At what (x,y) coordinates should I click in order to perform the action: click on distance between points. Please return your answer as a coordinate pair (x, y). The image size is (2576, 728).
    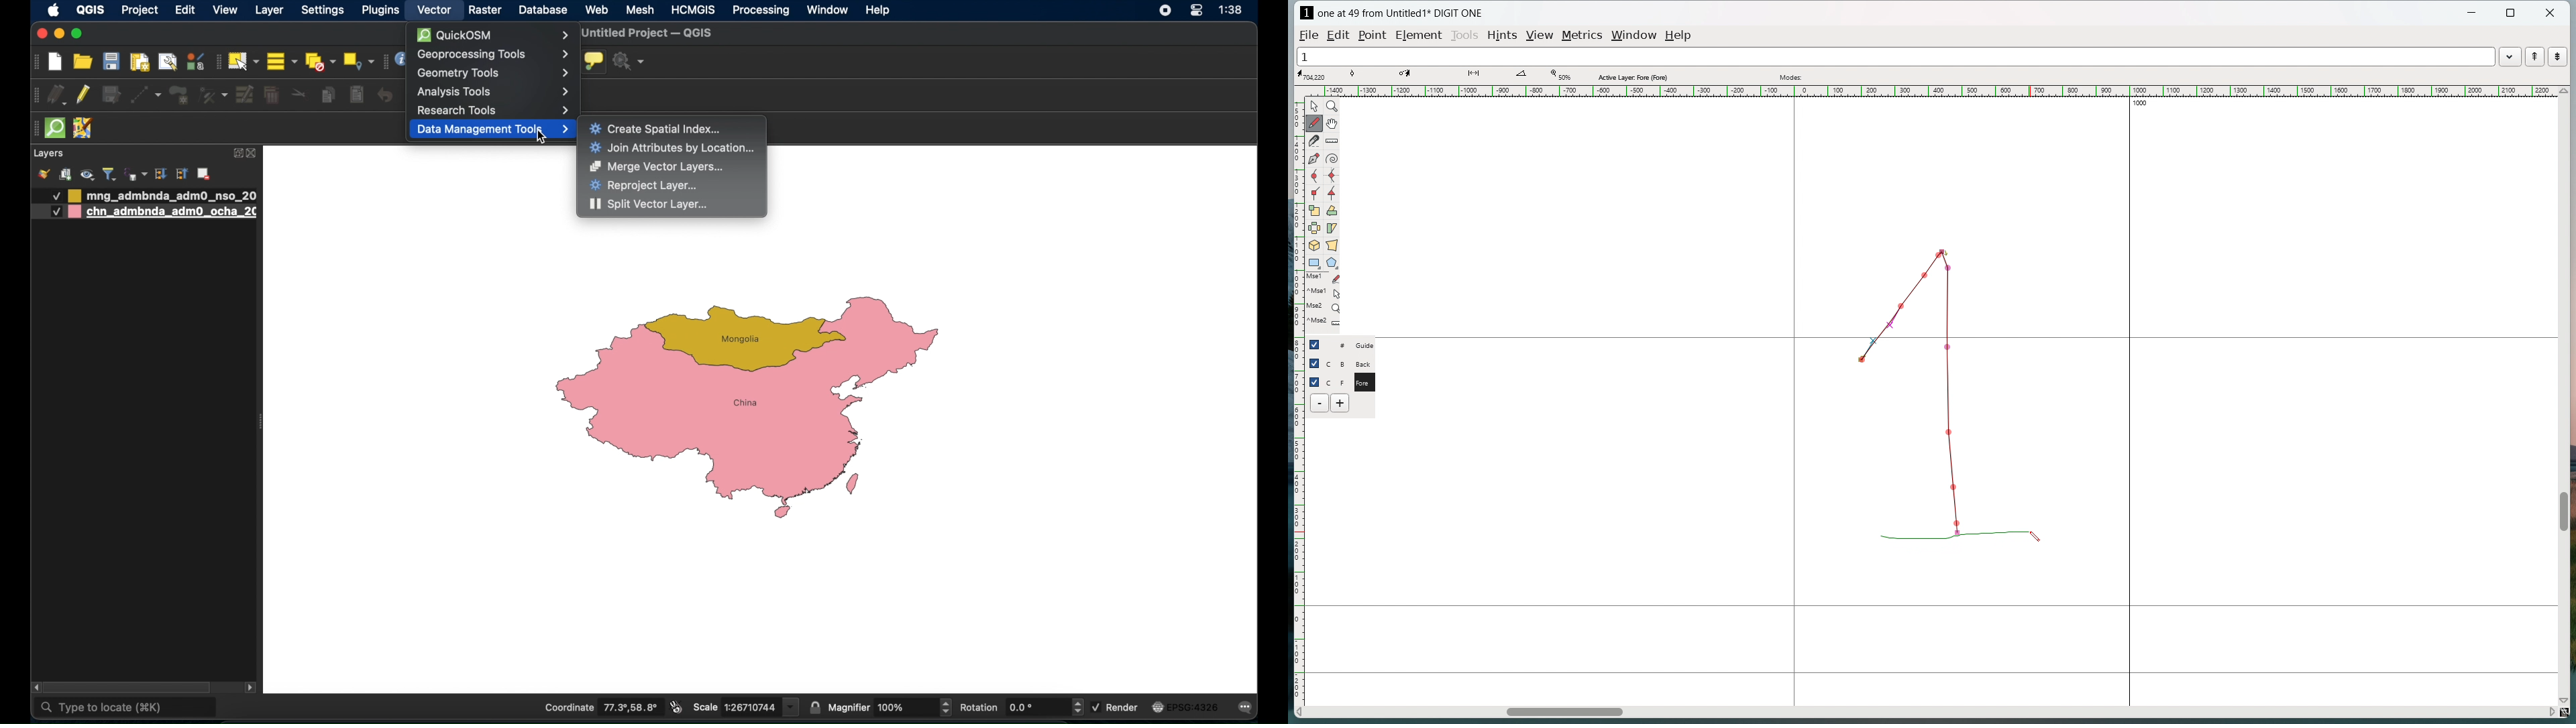
    Looking at the image, I should click on (1482, 75).